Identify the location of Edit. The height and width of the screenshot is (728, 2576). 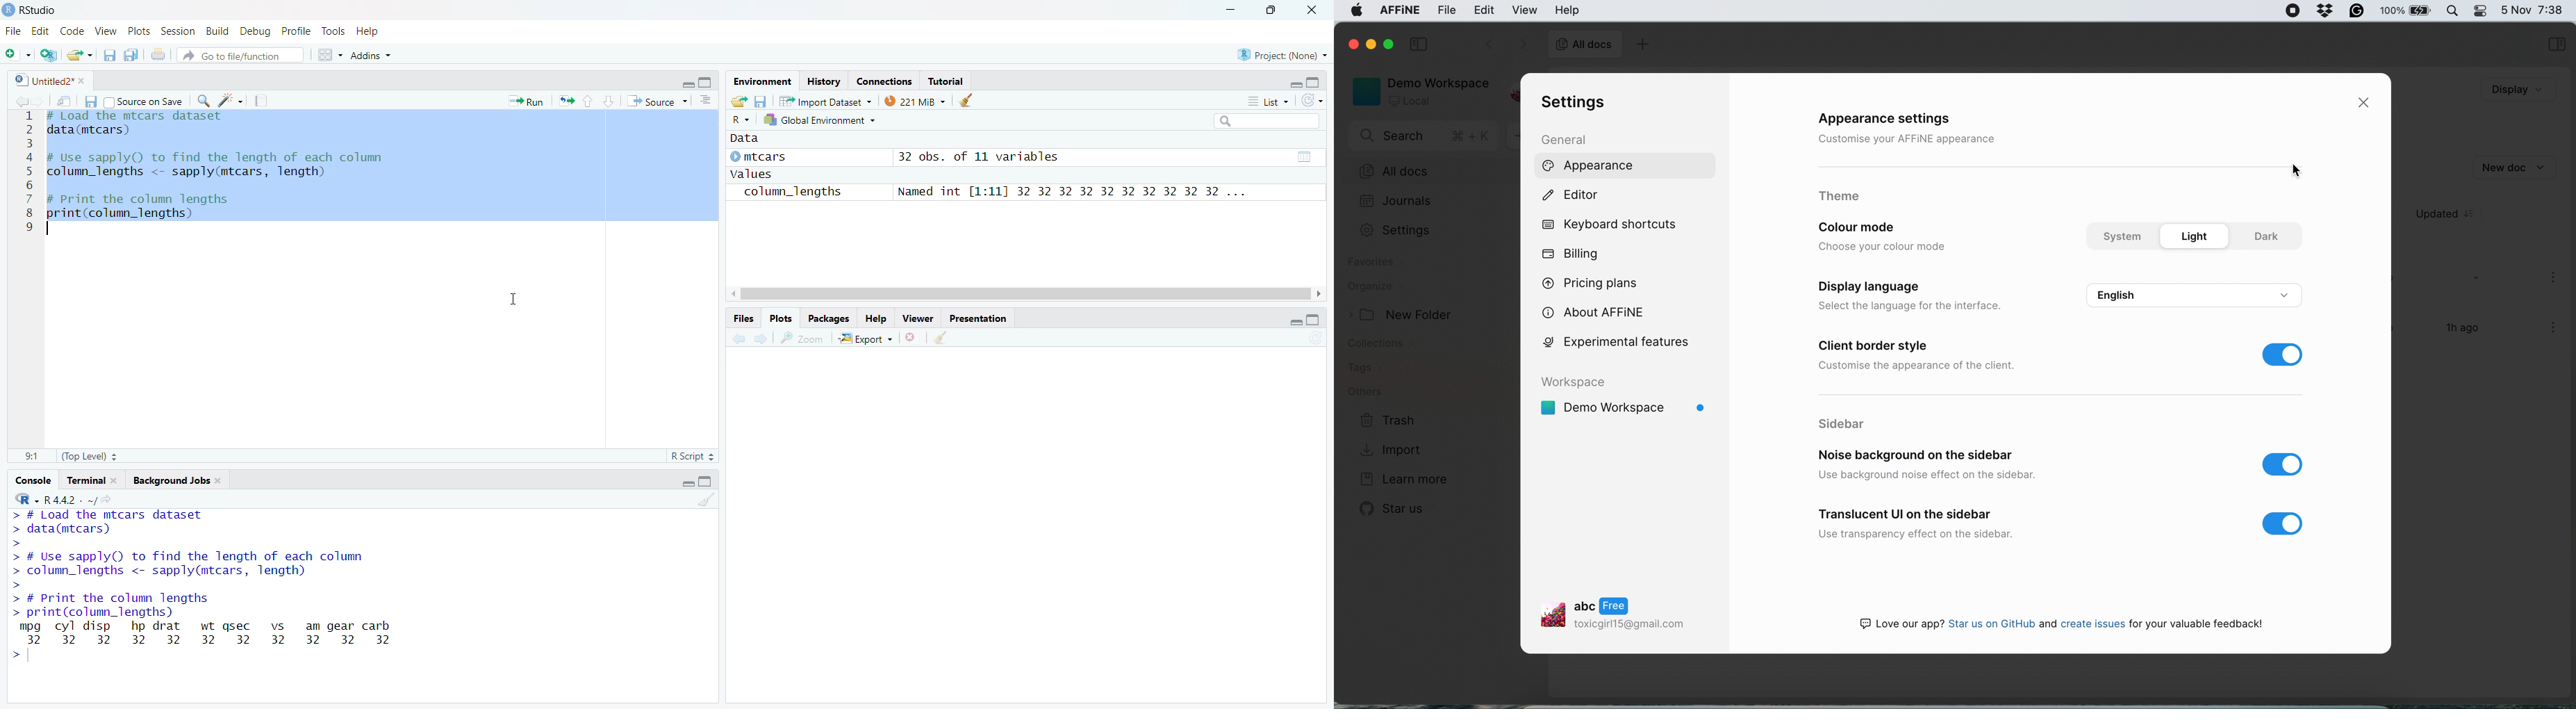
(42, 31).